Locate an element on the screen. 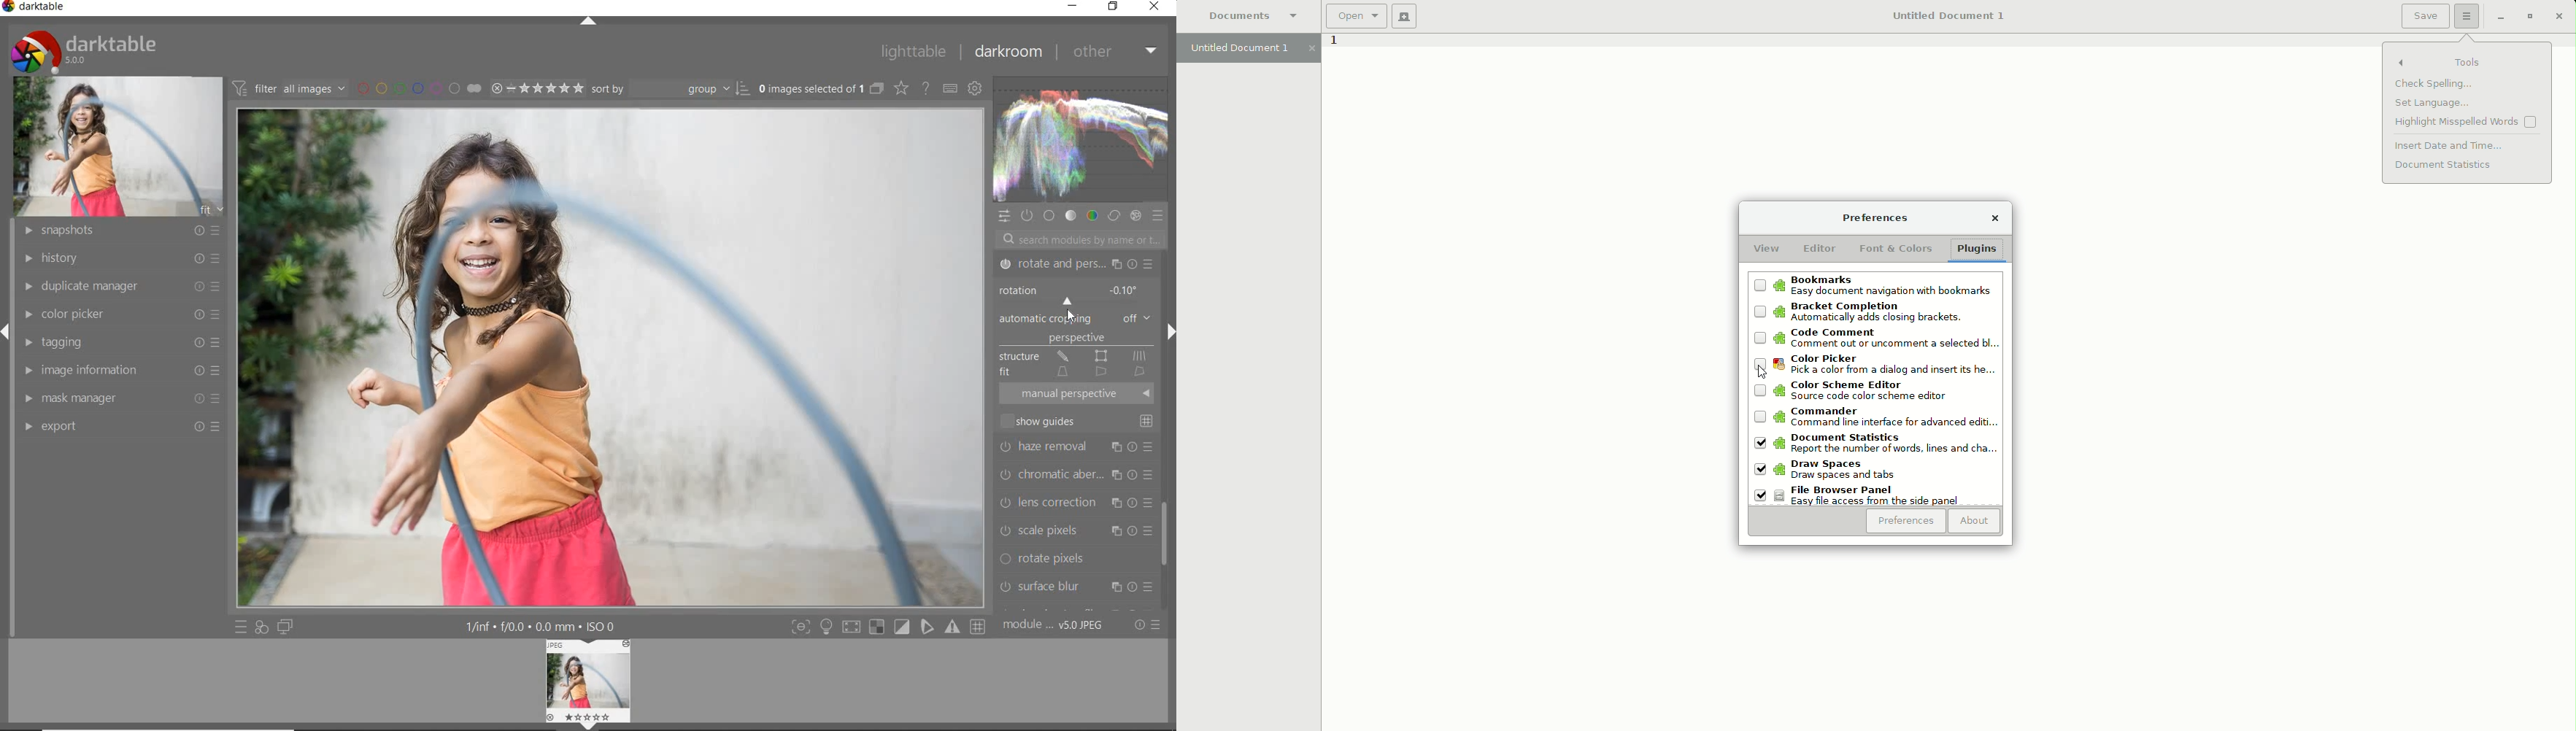  selected image is located at coordinates (611, 356).